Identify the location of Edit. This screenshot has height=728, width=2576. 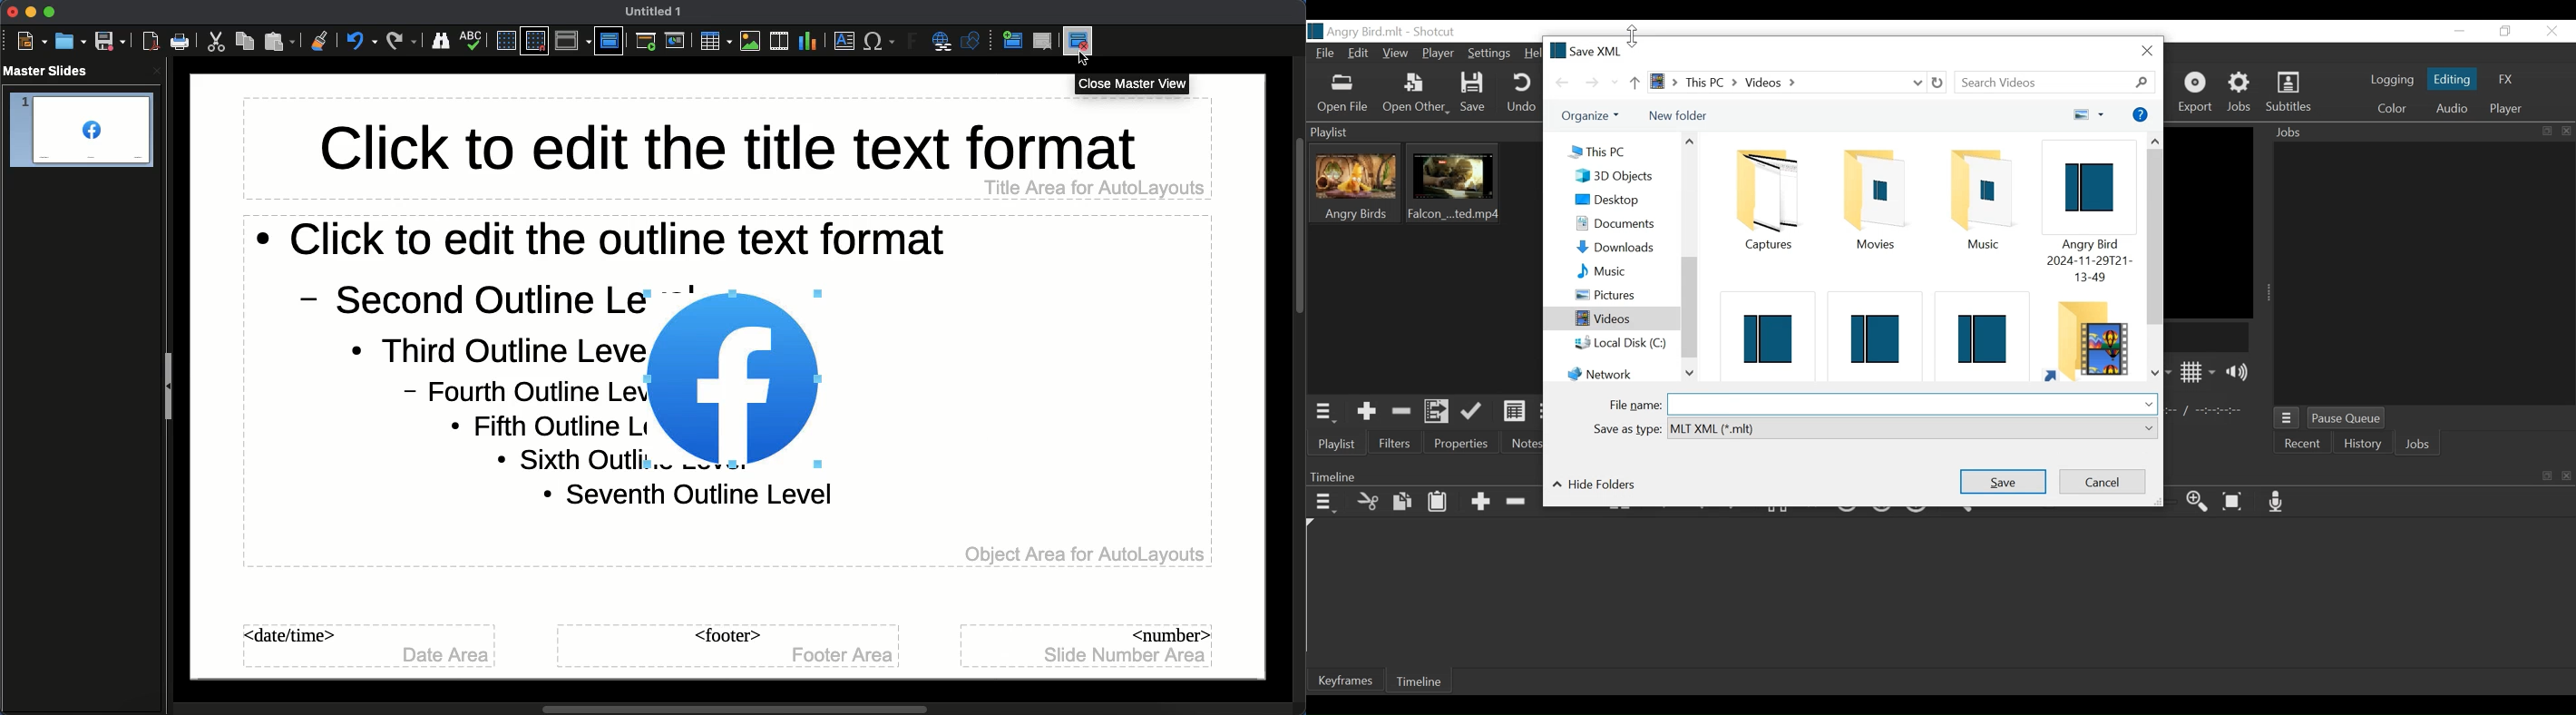
(1359, 55).